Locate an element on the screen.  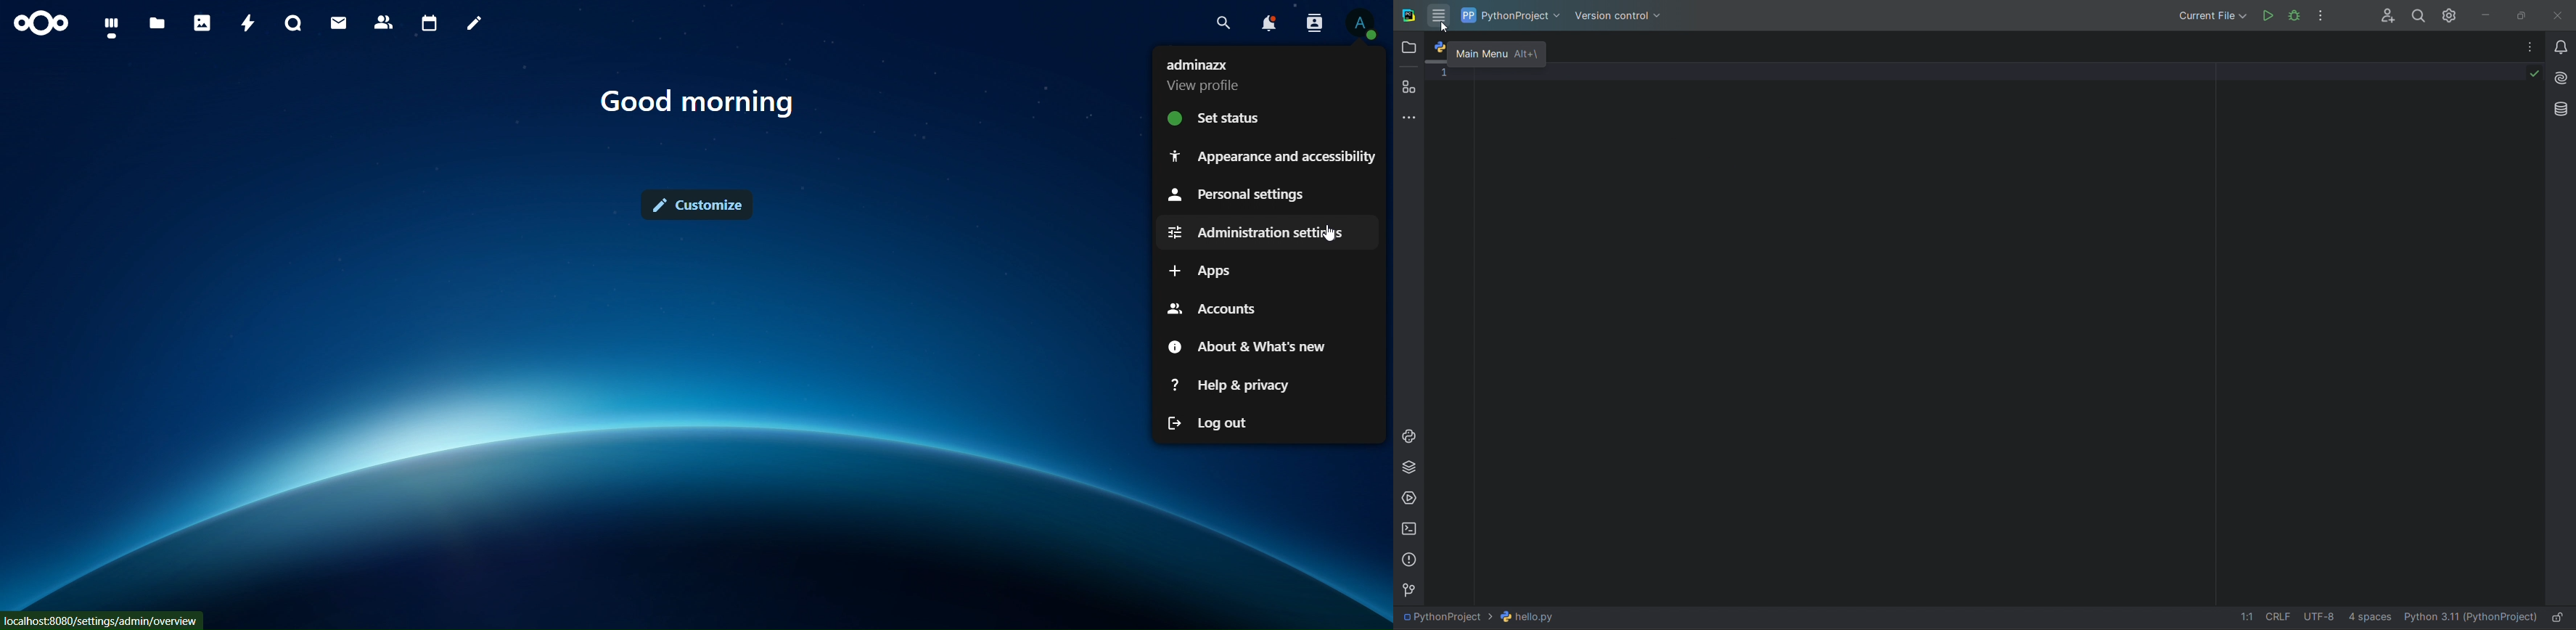
sttings is located at coordinates (2453, 15).